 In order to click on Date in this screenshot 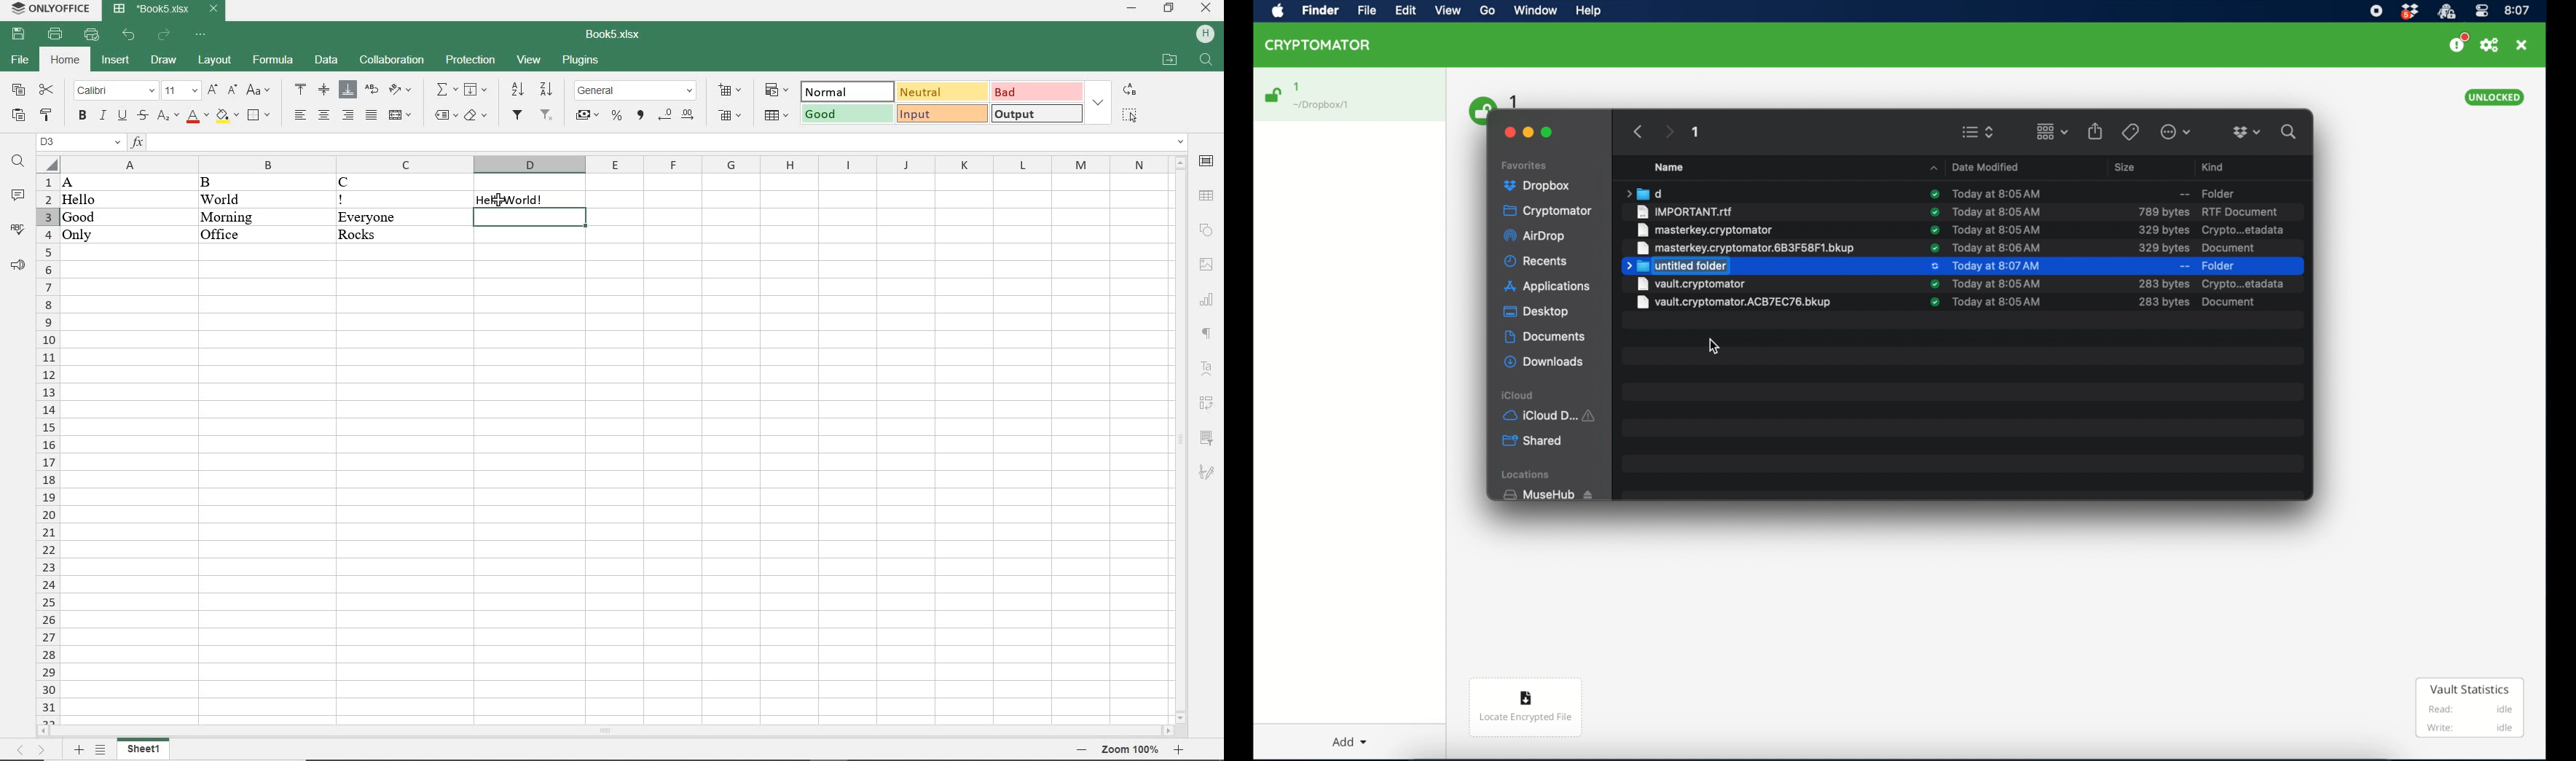, I will do `click(2001, 304)`.